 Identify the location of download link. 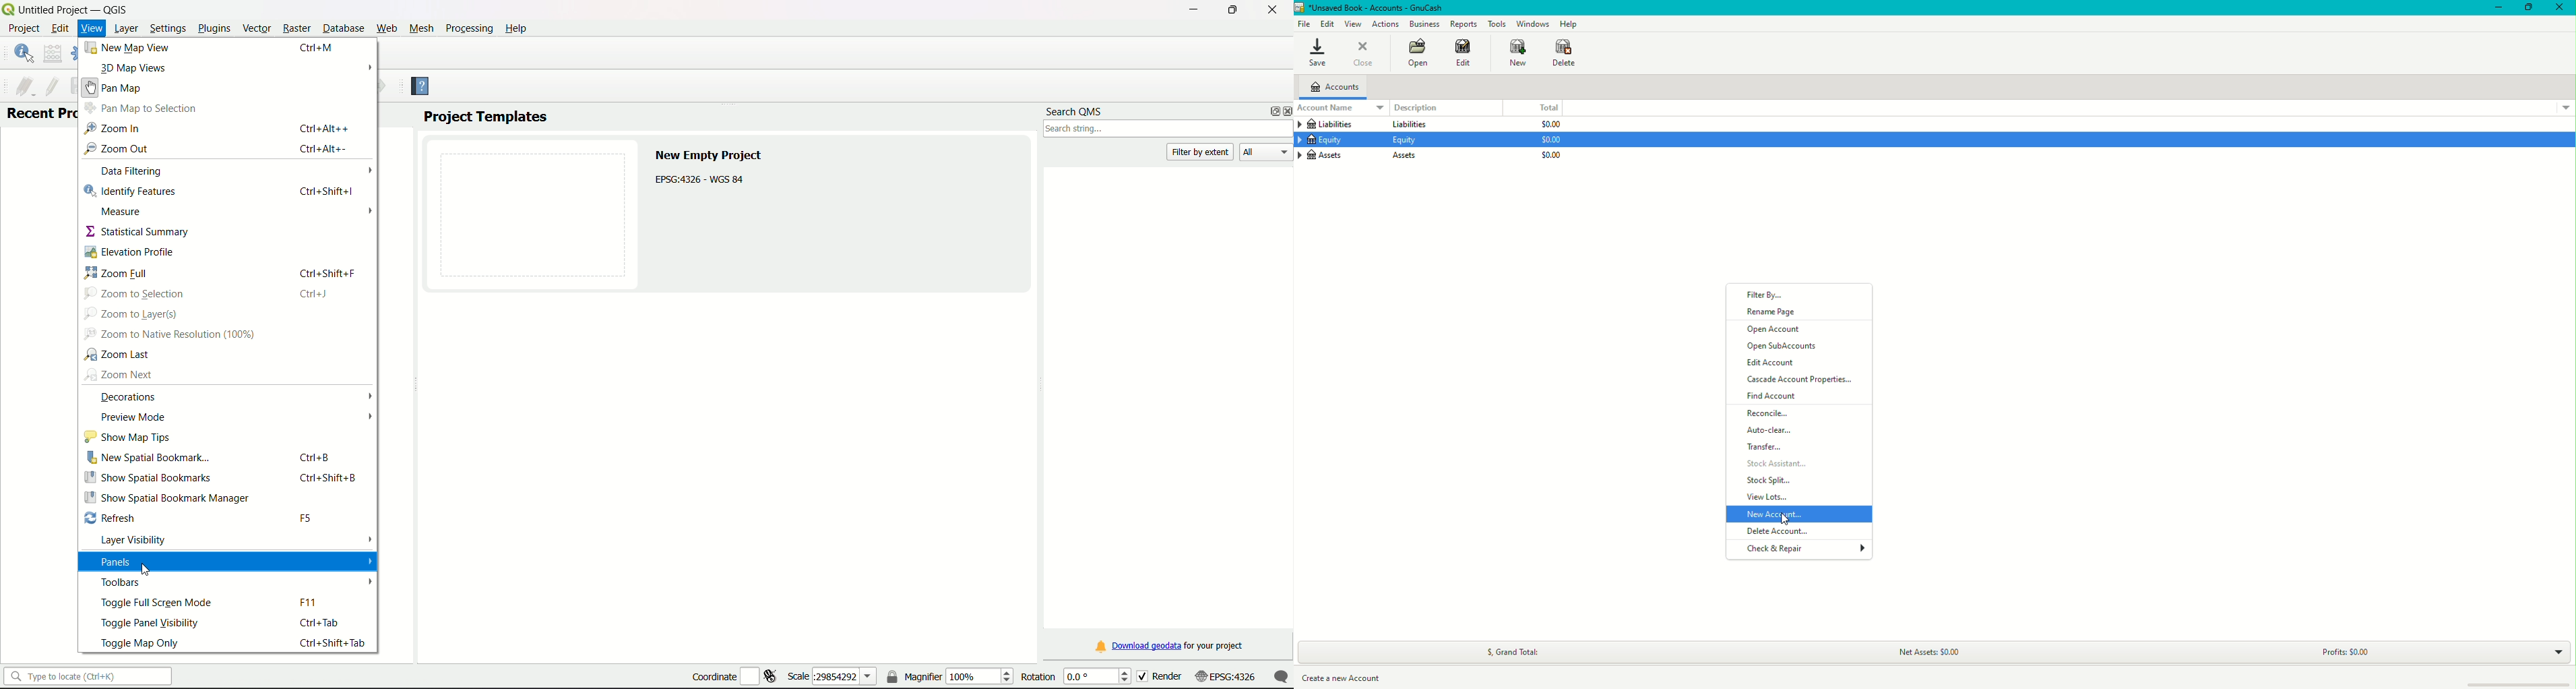
(1169, 646).